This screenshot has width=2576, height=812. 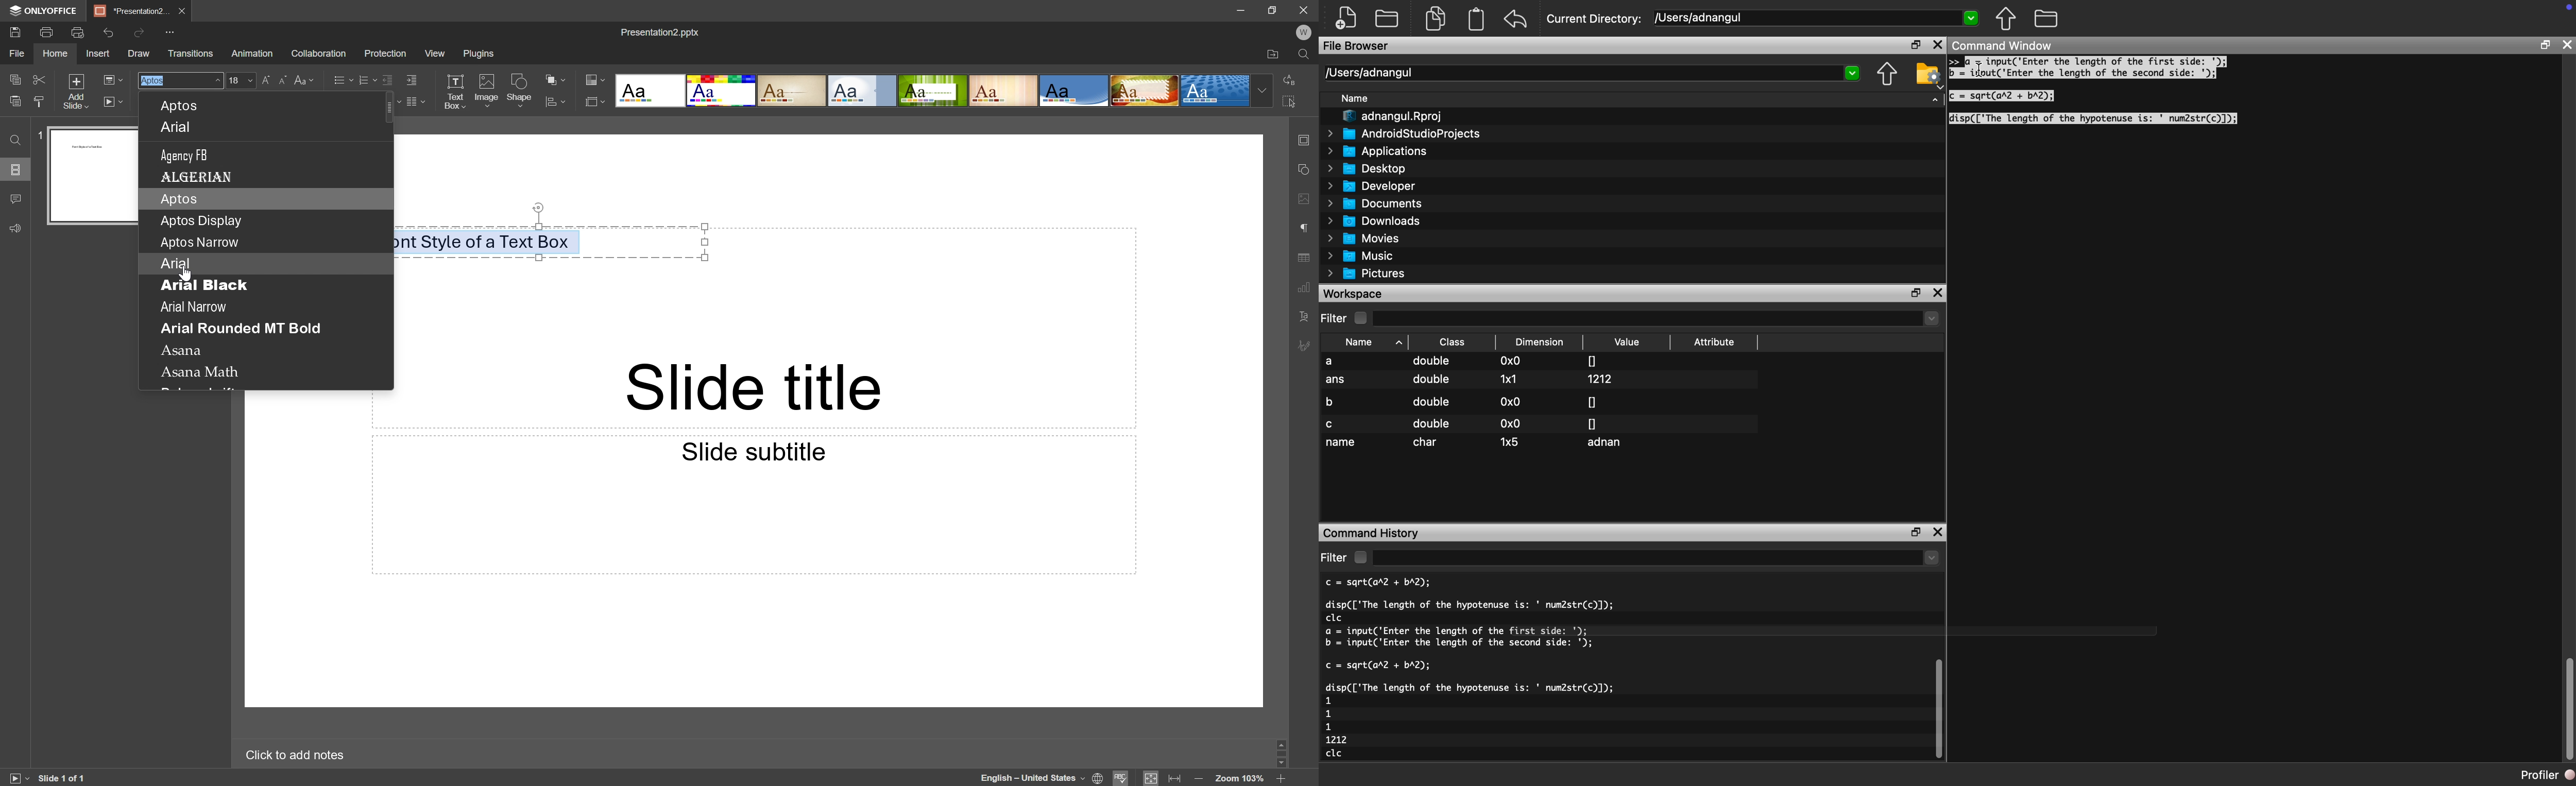 What do you see at coordinates (1275, 53) in the screenshot?
I see `Open file location` at bounding box center [1275, 53].